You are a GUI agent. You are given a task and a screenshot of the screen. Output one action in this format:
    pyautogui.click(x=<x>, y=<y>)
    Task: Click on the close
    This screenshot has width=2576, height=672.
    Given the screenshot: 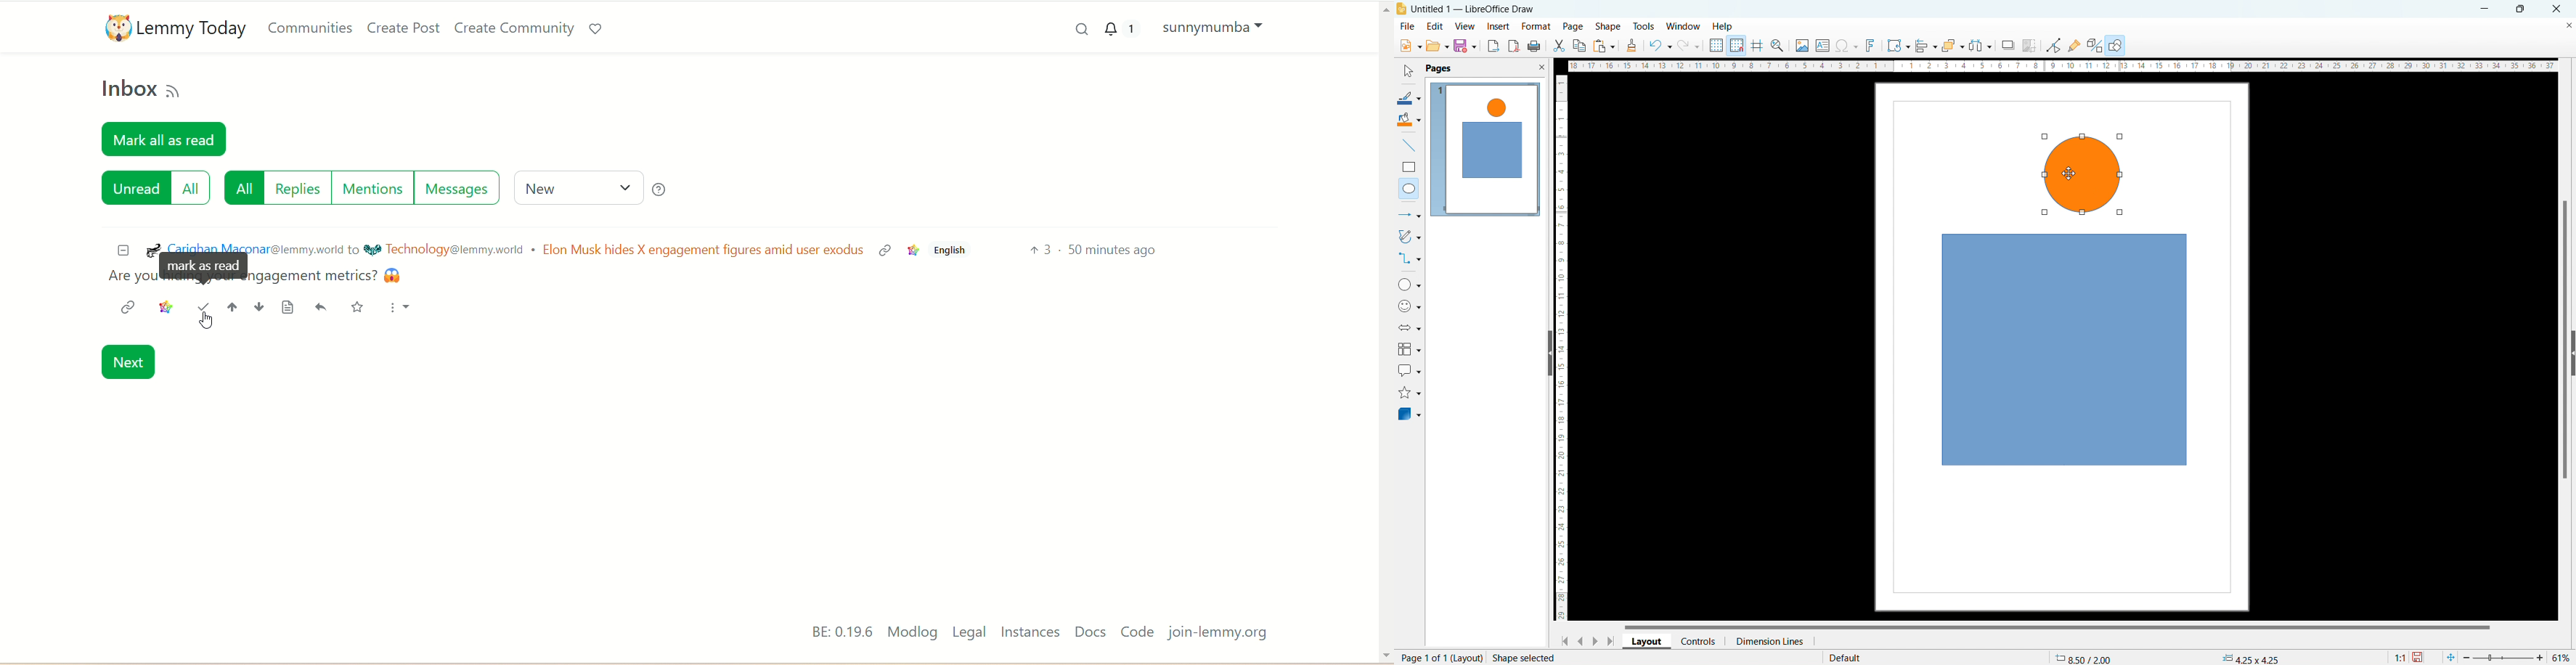 What is the action you would take?
    pyautogui.click(x=2558, y=8)
    